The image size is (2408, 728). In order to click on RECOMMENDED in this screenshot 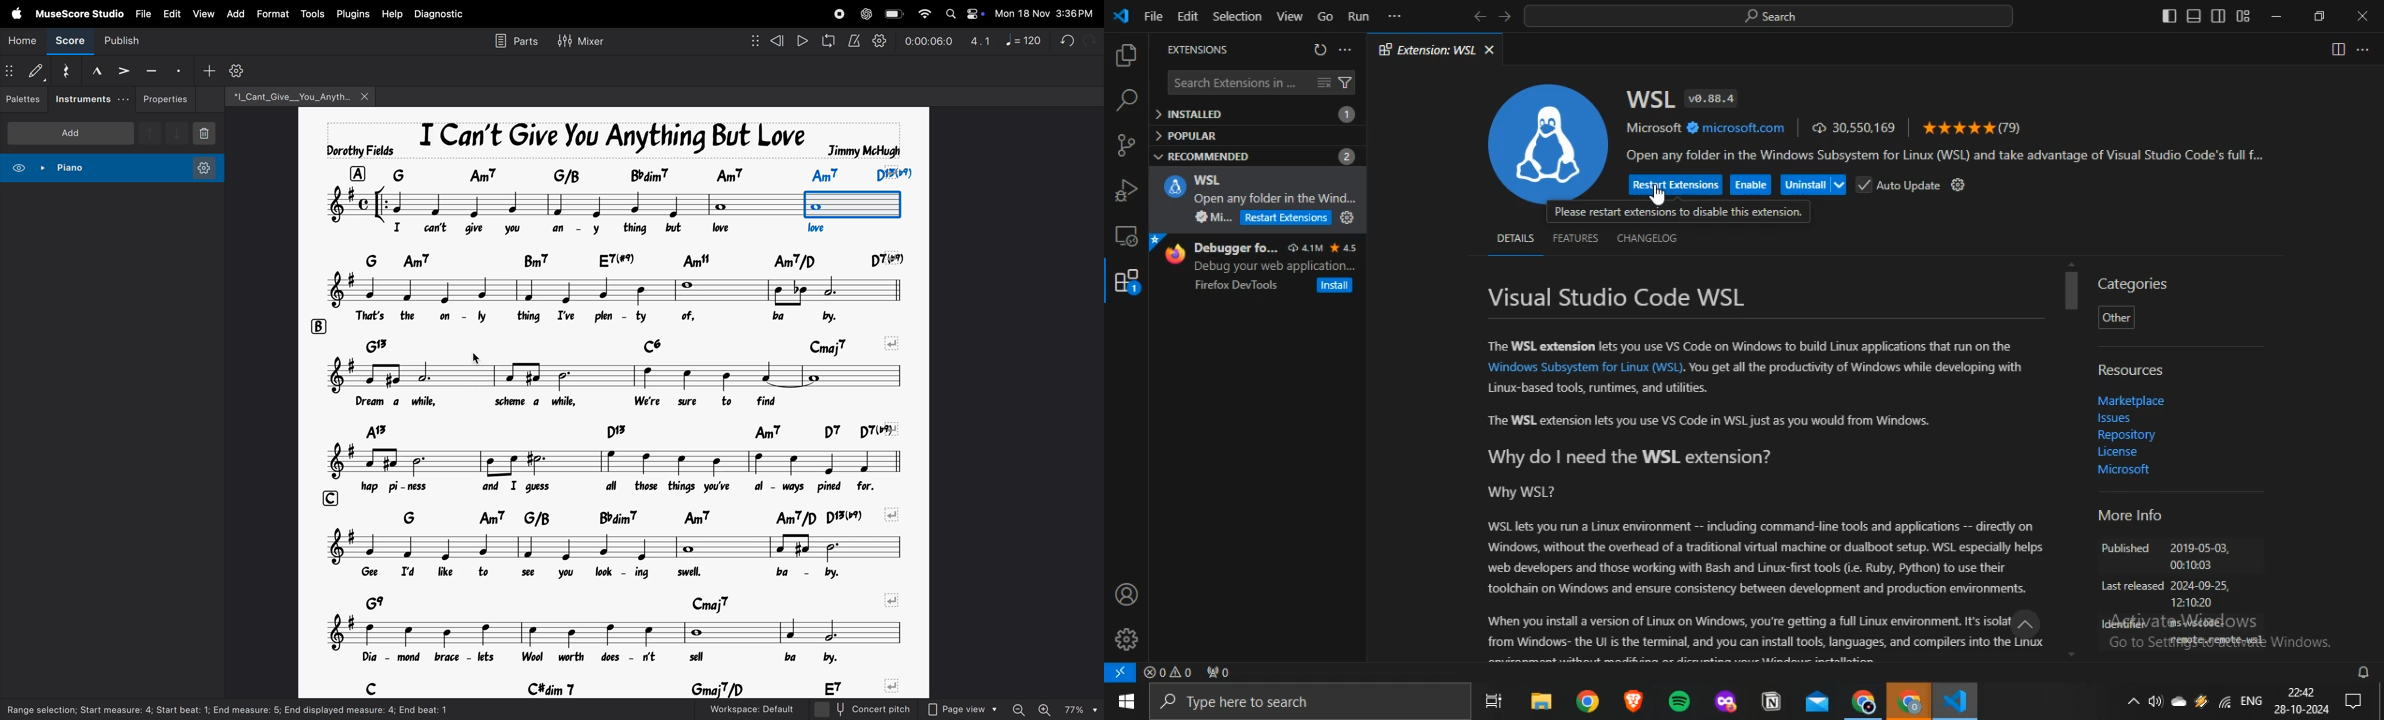, I will do `click(1256, 156)`.